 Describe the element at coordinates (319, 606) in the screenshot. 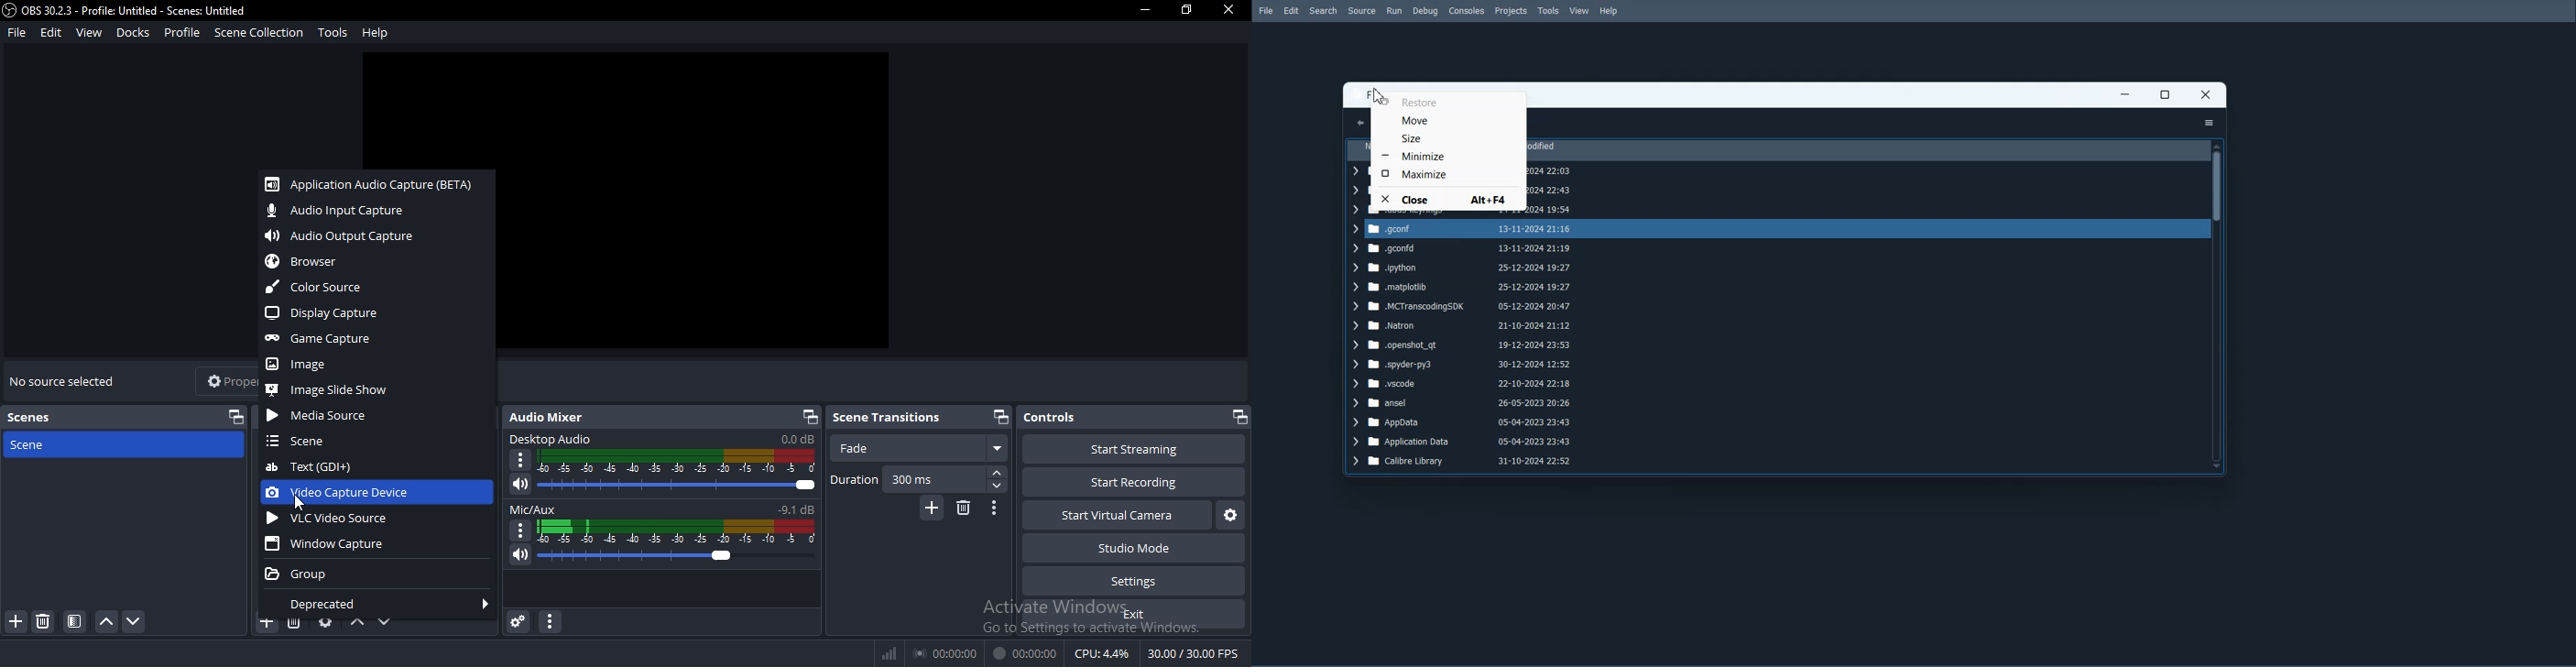

I see `deprecated` at that location.